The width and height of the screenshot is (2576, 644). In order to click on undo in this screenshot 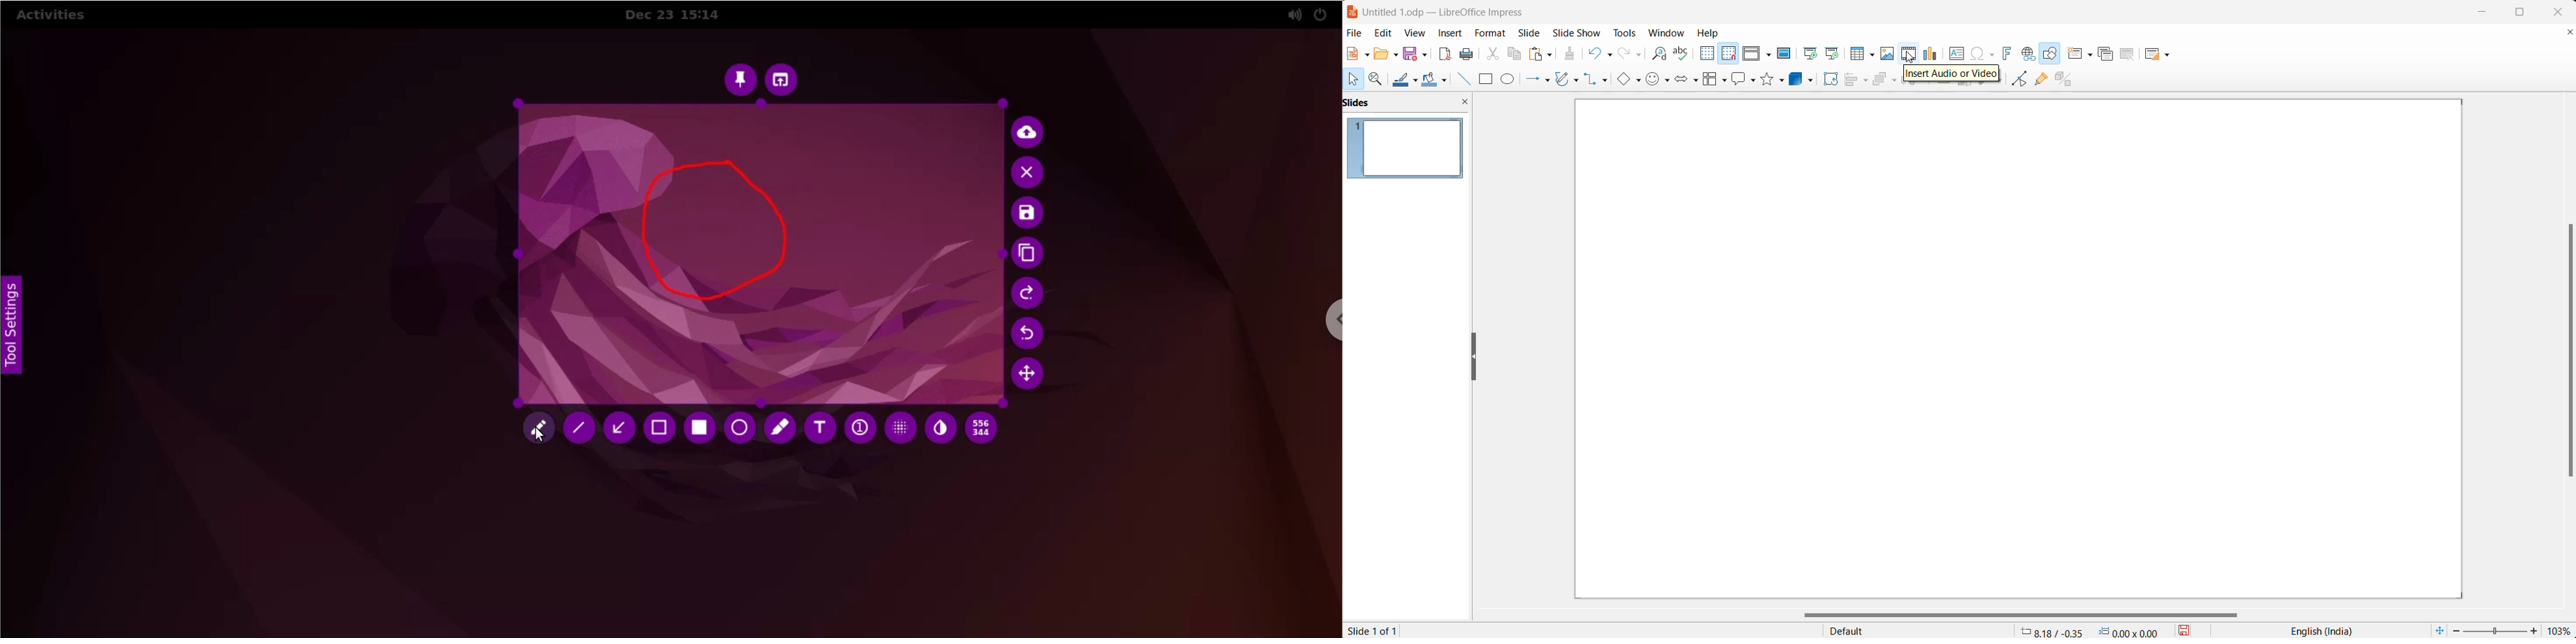, I will do `click(1594, 54)`.